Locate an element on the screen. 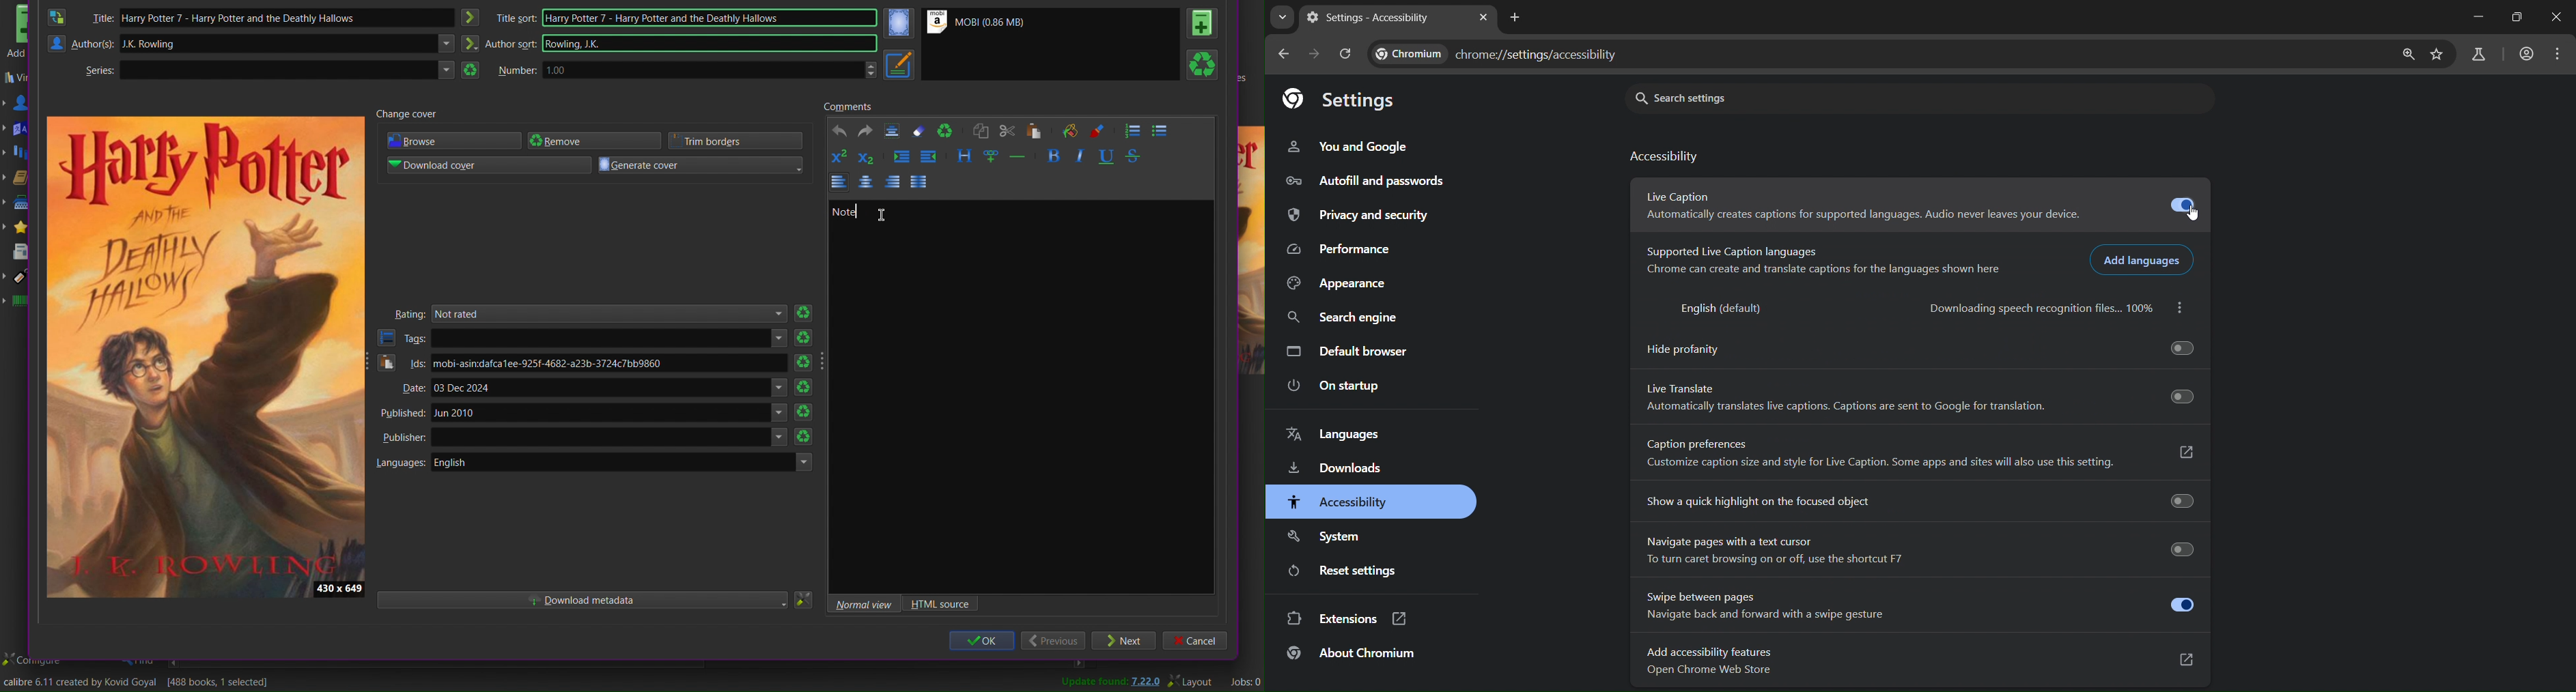 Image resolution: width=2576 pixels, height=700 pixels. cursor is located at coordinates (888, 212).